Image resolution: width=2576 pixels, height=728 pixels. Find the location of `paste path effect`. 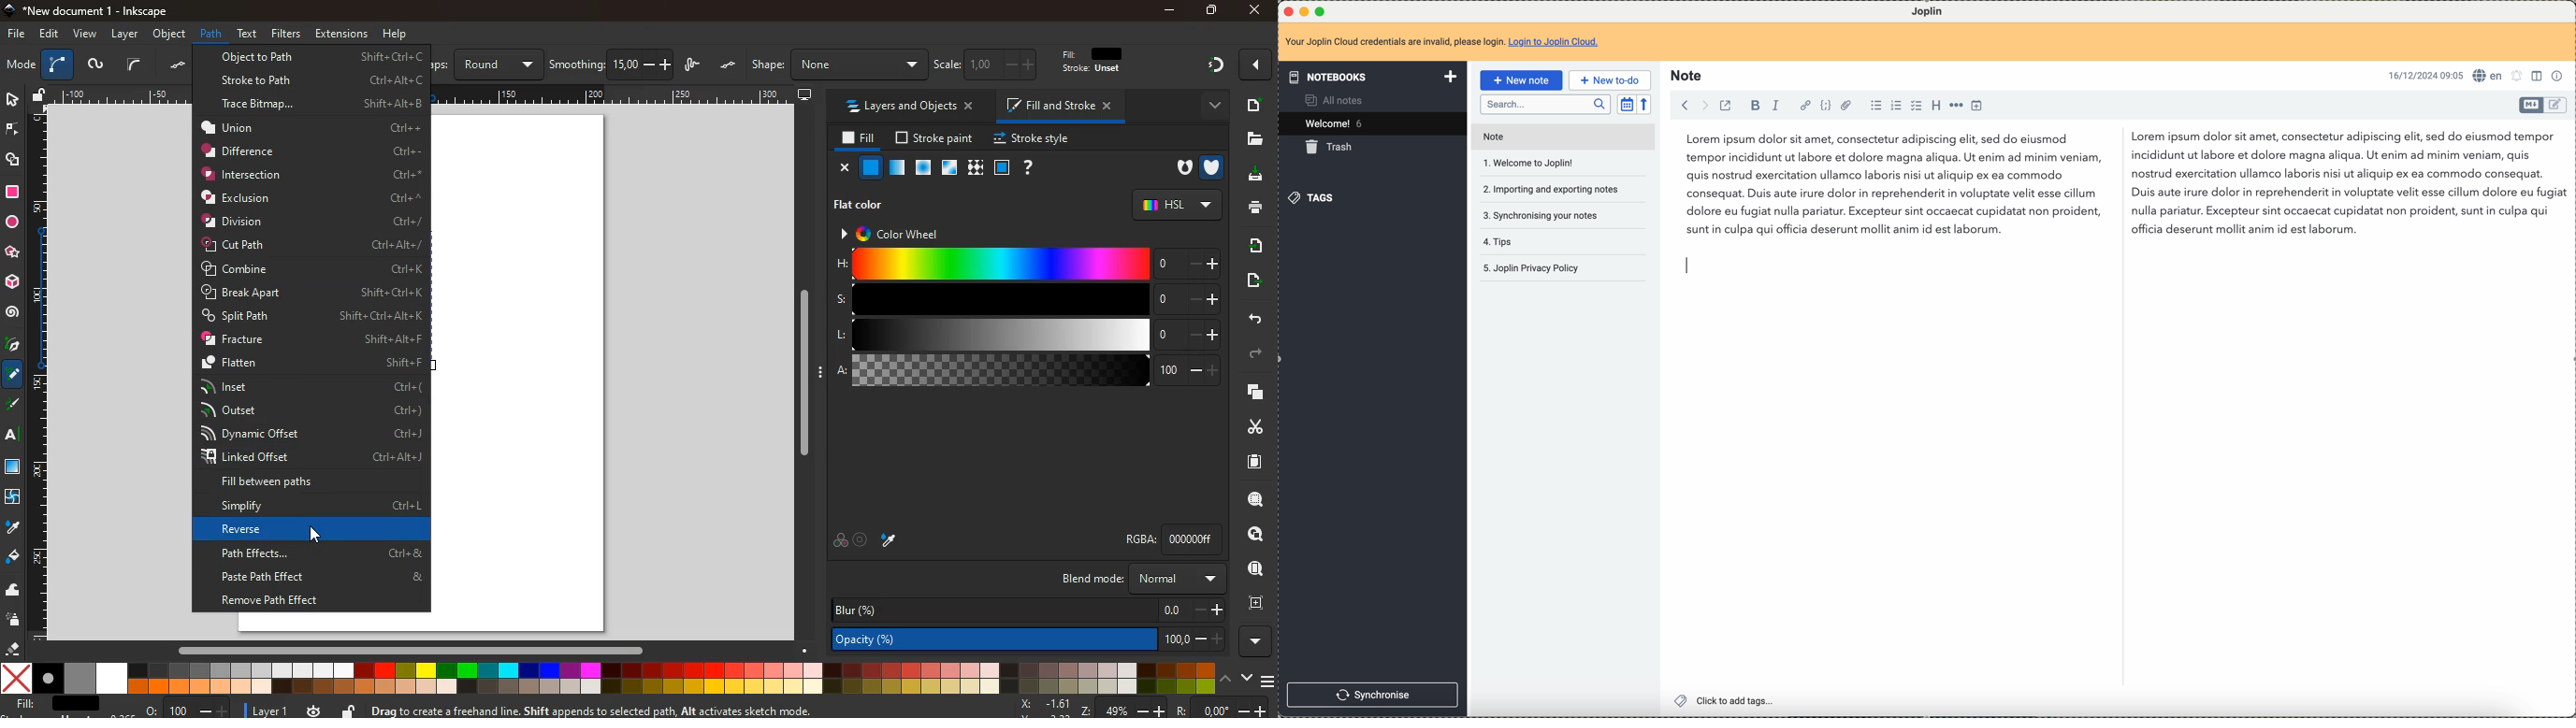

paste path effect is located at coordinates (318, 577).